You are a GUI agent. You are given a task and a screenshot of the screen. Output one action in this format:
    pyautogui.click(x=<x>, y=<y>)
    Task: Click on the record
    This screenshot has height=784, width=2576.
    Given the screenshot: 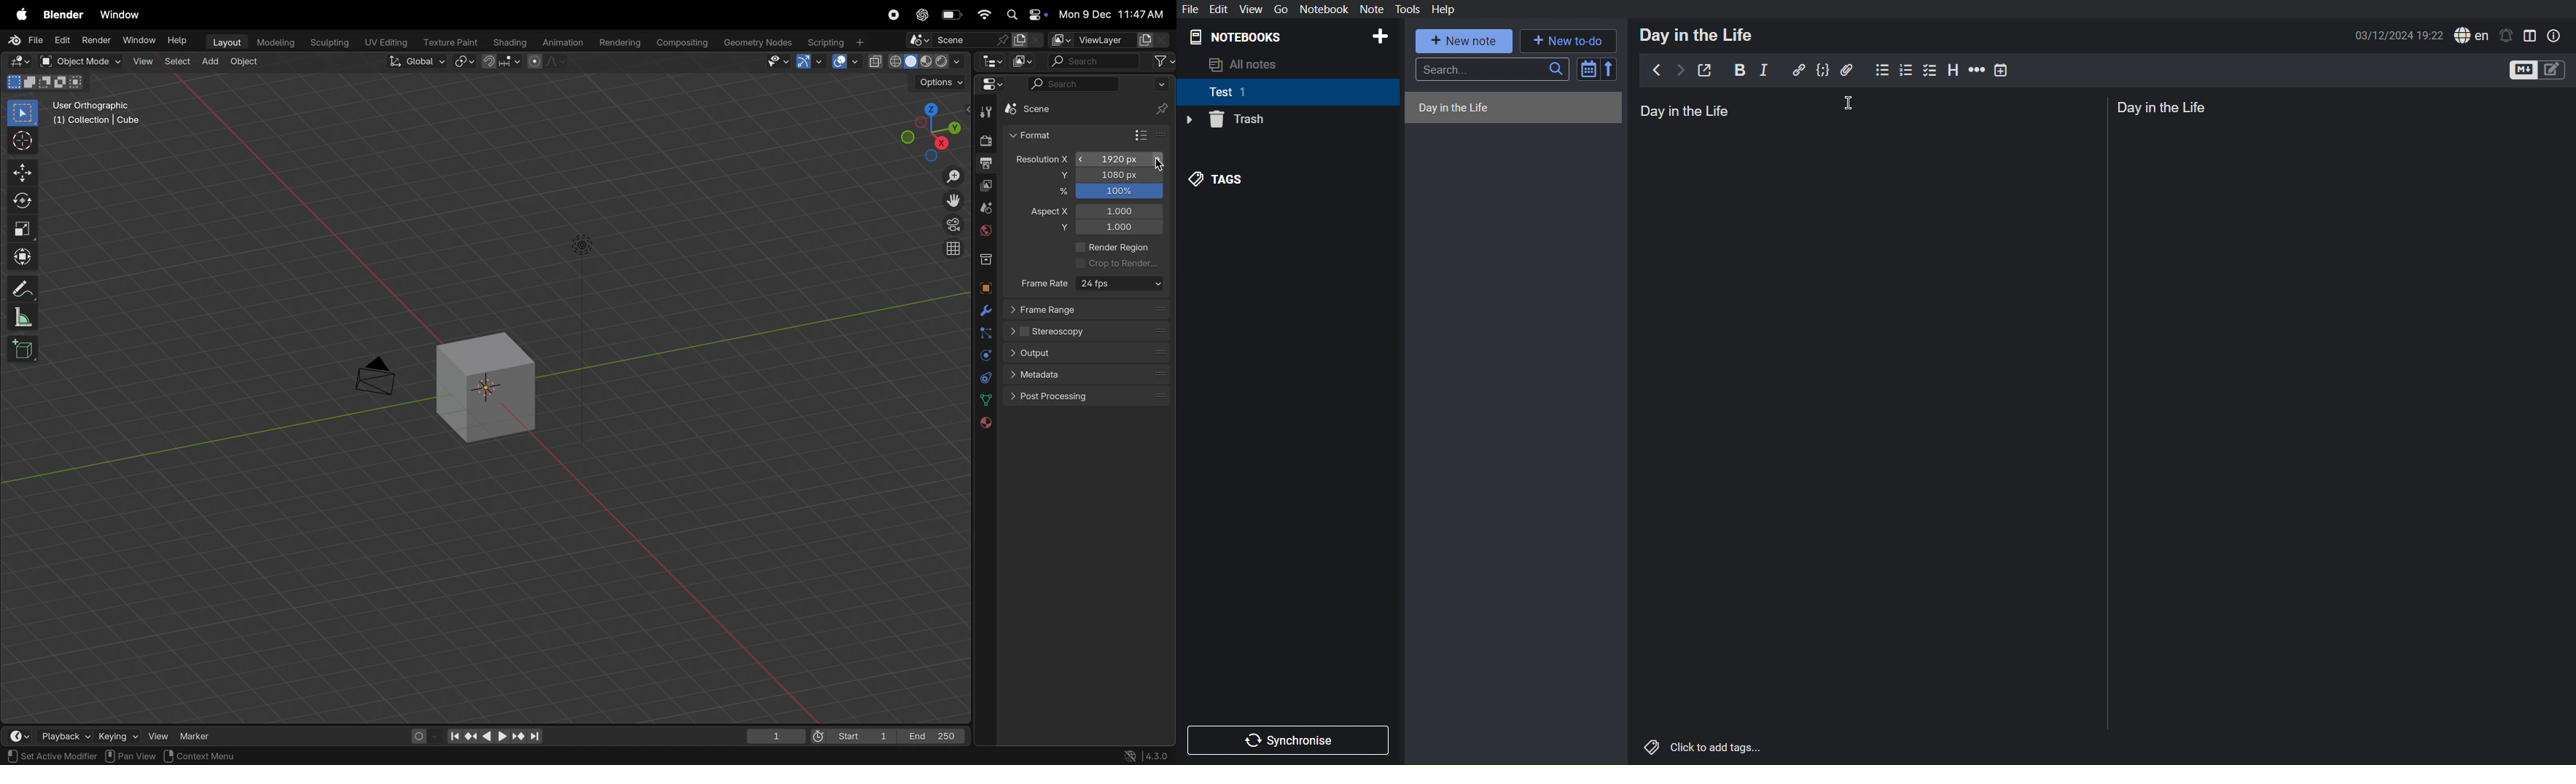 What is the action you would take?
    pyautogui.click(x=895, y=16)
    